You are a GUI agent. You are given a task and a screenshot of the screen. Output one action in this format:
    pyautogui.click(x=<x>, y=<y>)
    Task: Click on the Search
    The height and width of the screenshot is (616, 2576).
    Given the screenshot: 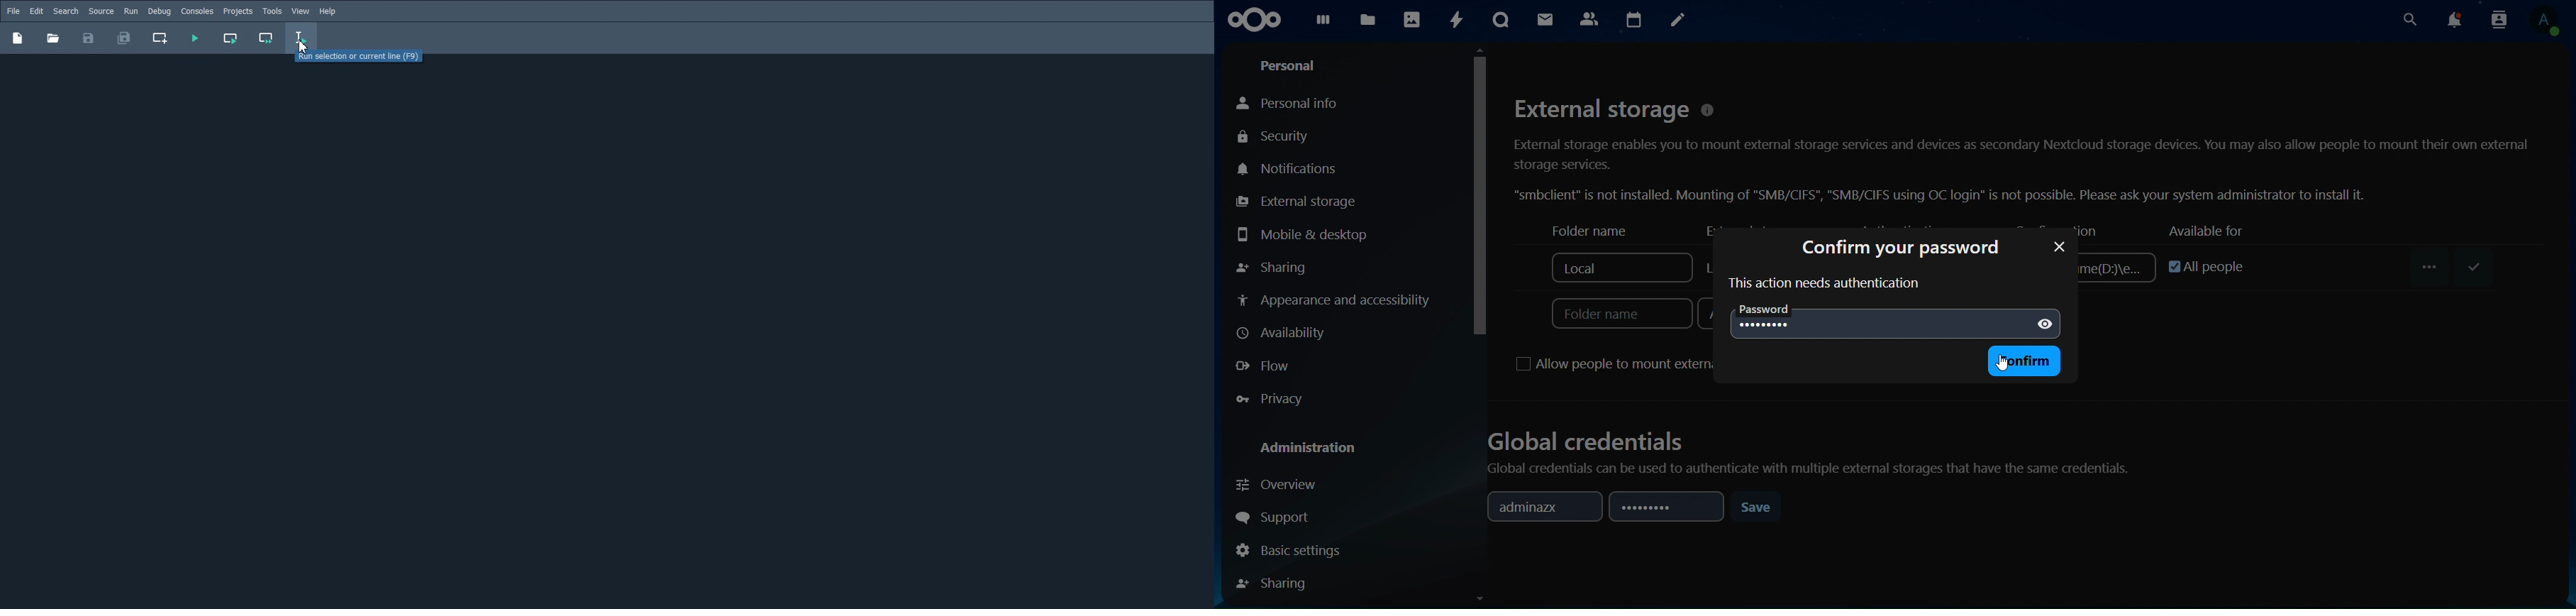 What is the action you would take?
    pyautogui.click(x=66, y=11)
    